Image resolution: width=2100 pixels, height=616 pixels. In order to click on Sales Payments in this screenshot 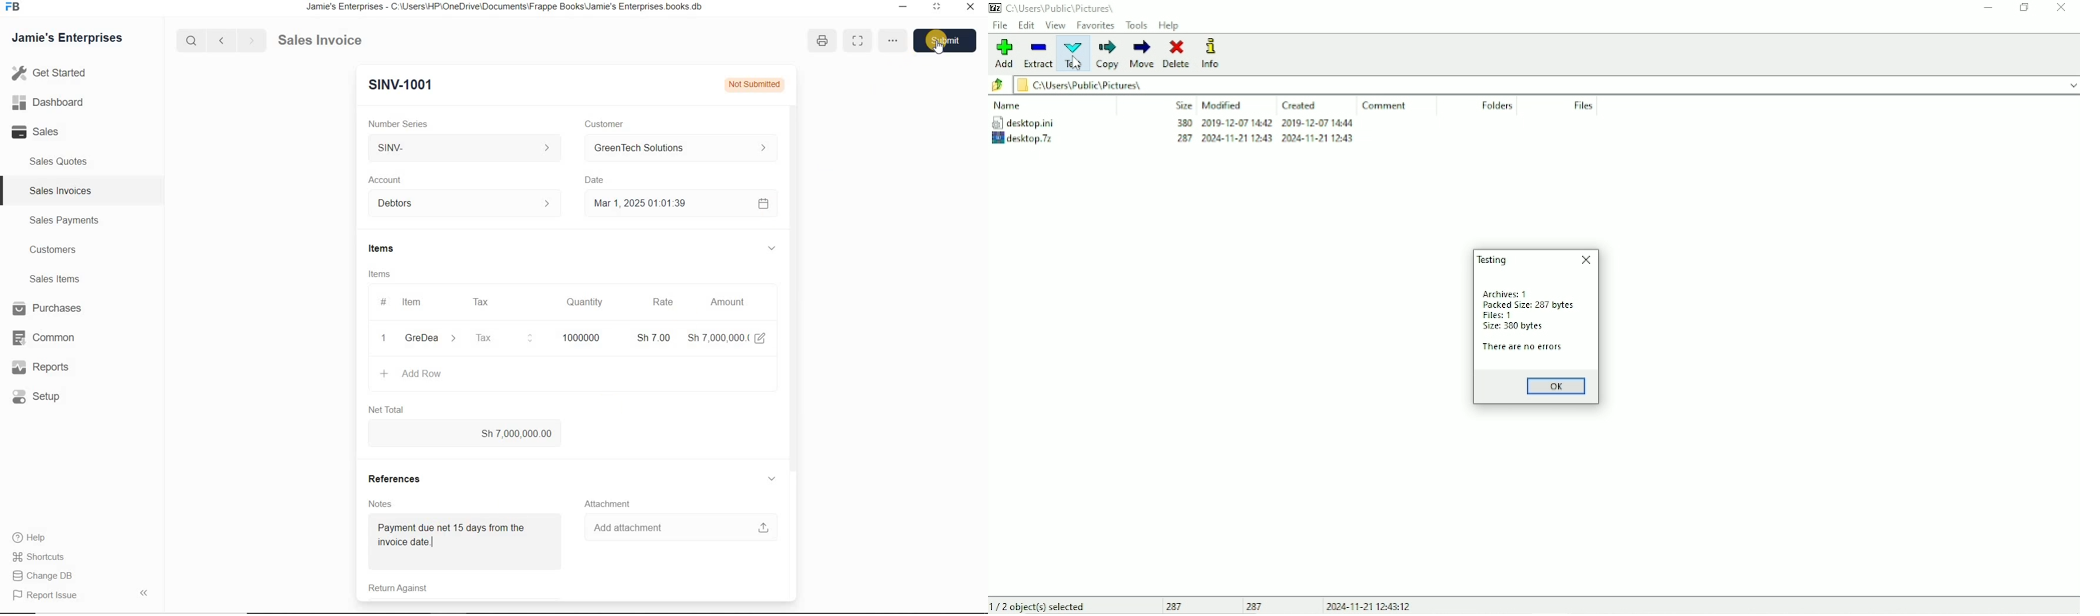, I will do `click(64, 221)`.